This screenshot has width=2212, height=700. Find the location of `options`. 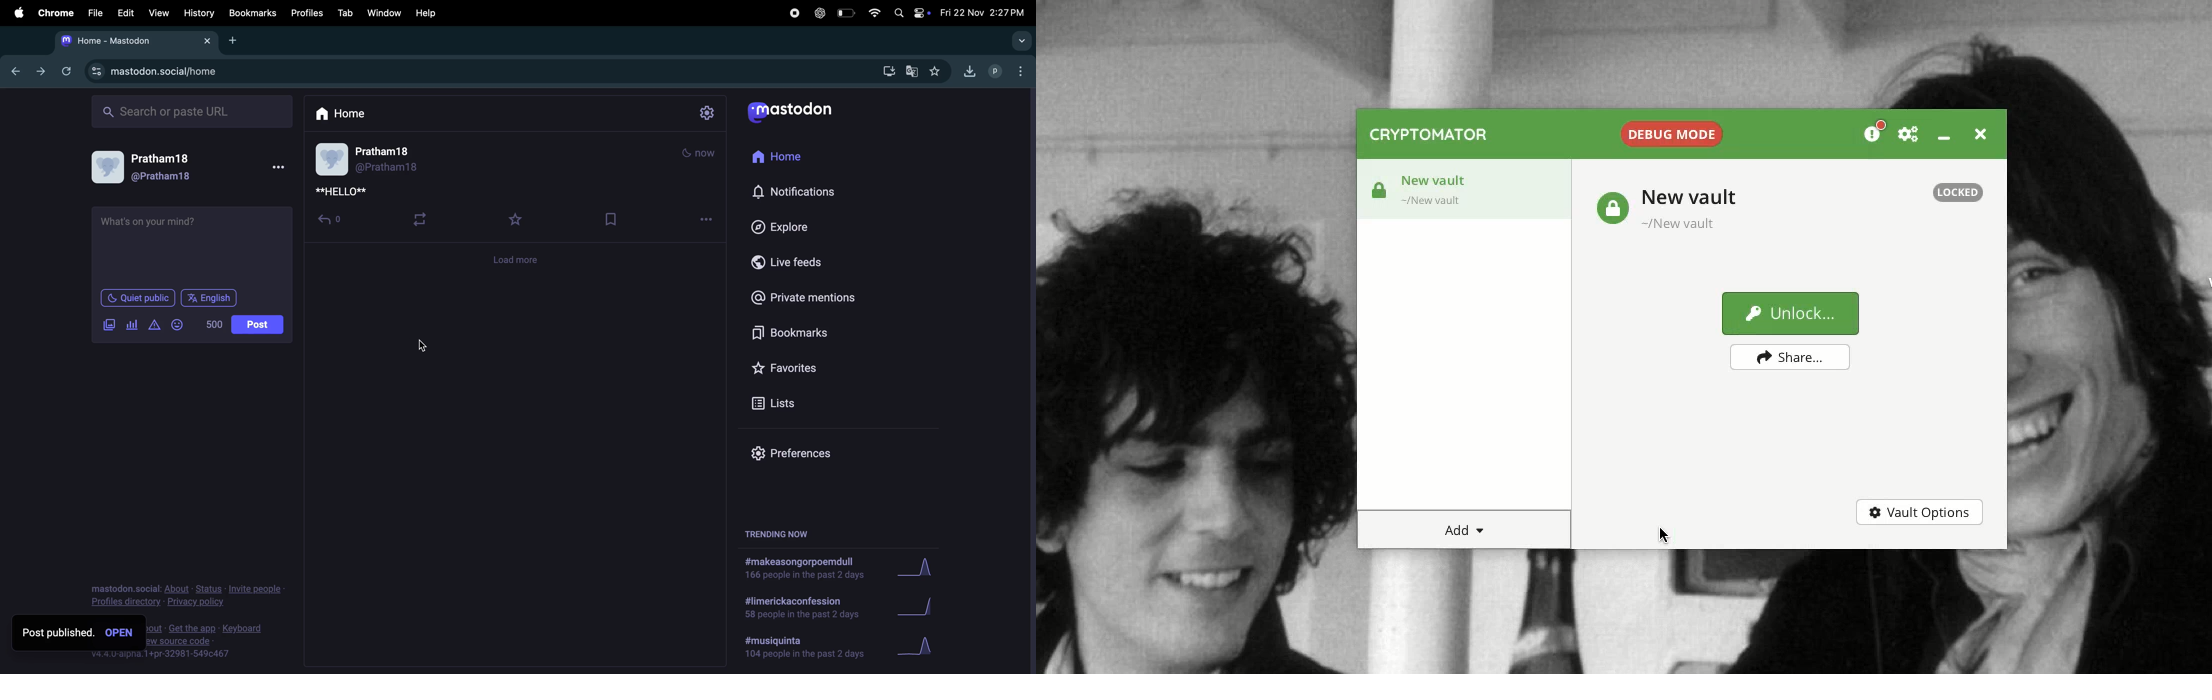

options is located at coordinates (1023, 69).